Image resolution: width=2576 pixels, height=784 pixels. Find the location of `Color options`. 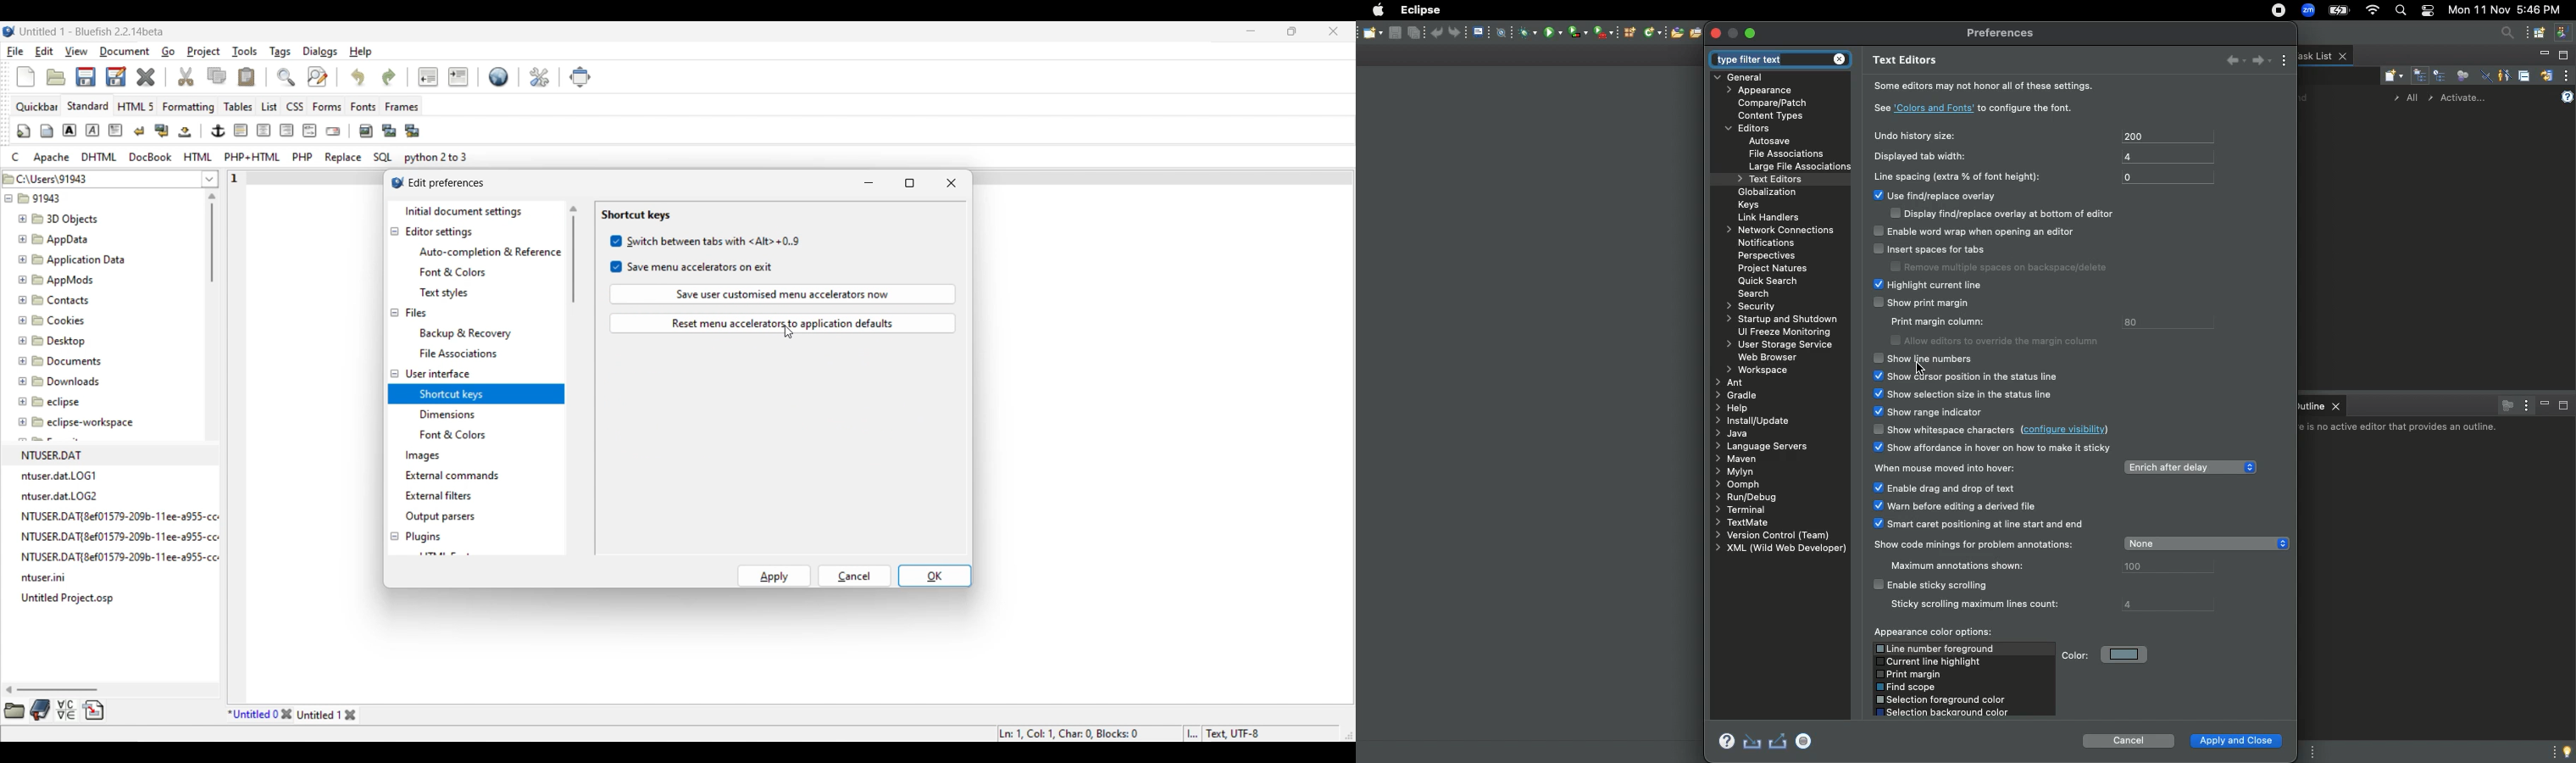

Color options is located at coordinates (1963, 680).